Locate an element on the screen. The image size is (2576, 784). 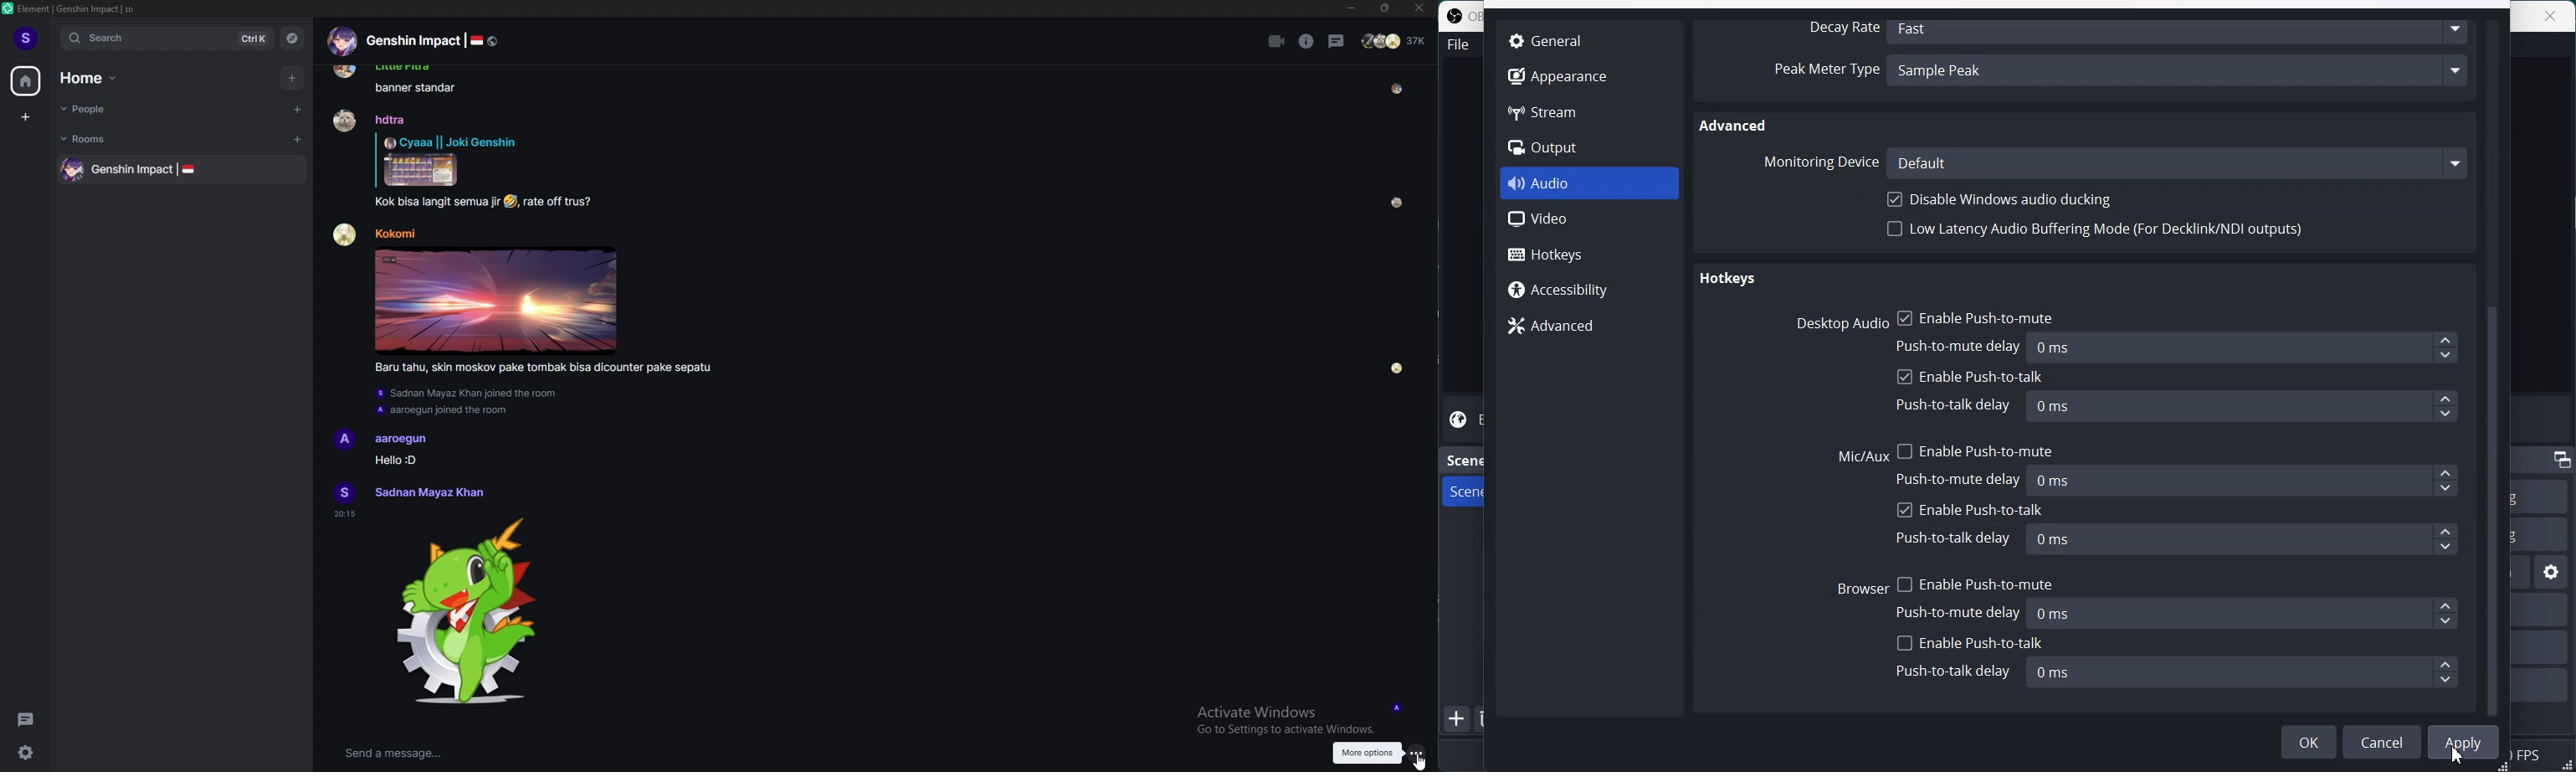
Indicates group is public is located at coordinates (493, 41).